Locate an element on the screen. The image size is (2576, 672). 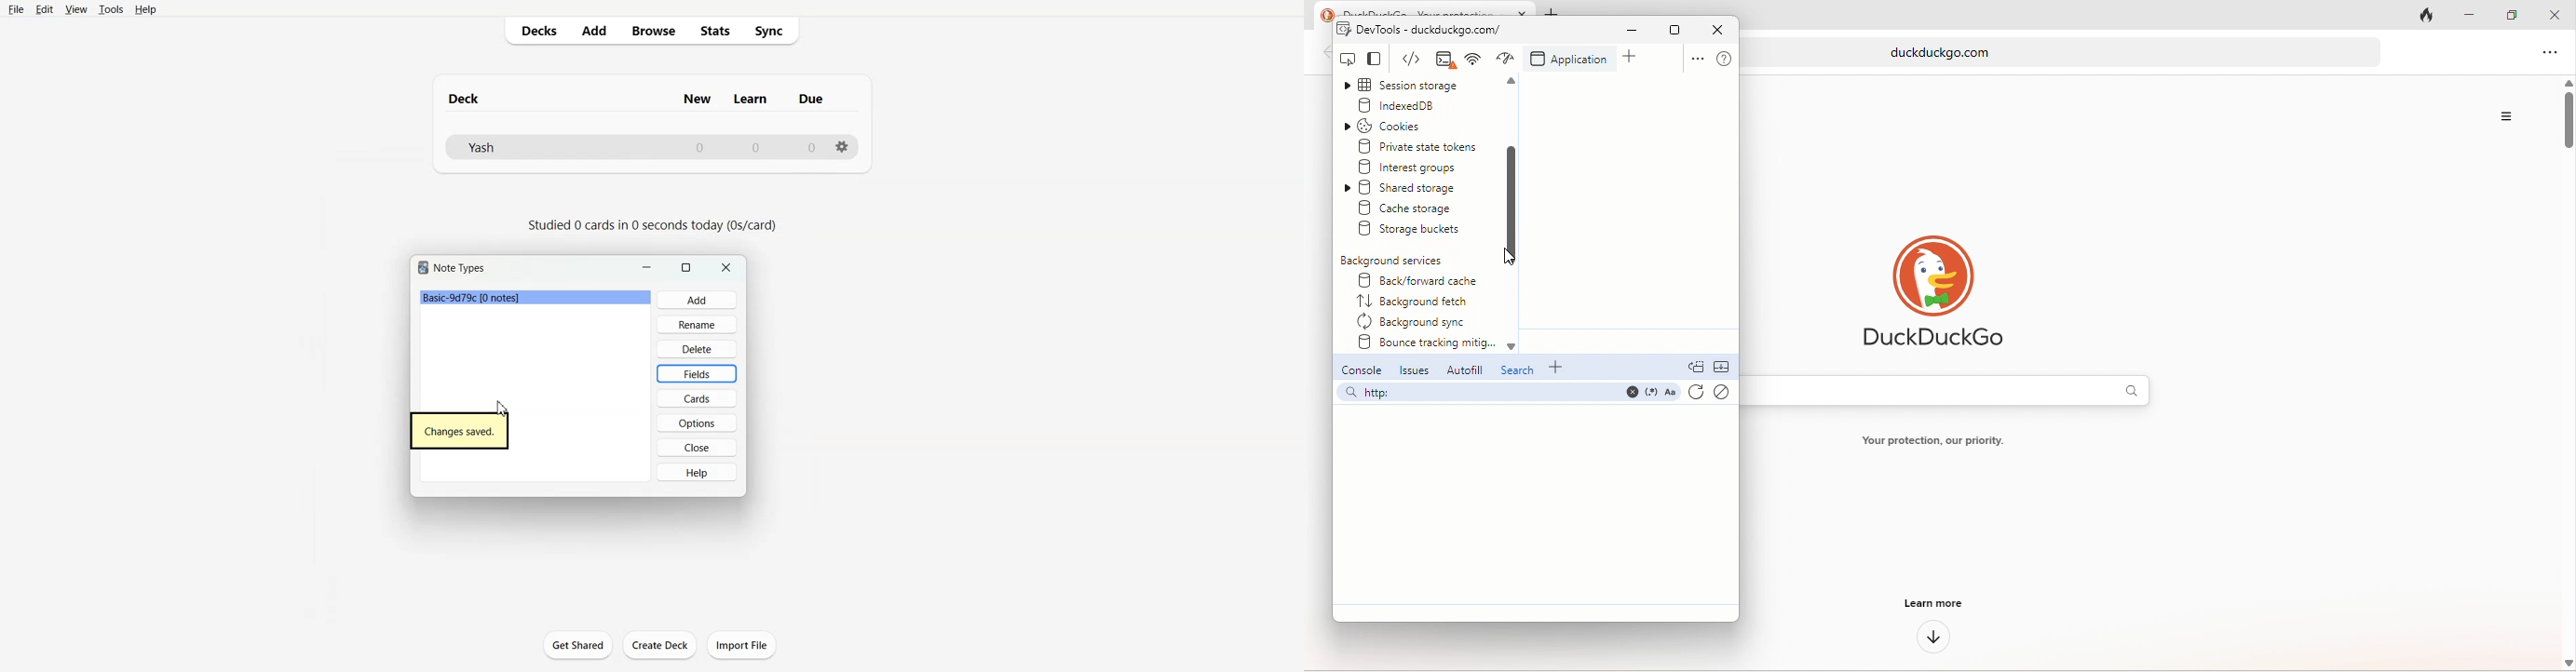
Decks is located at coordinates (535, 31).